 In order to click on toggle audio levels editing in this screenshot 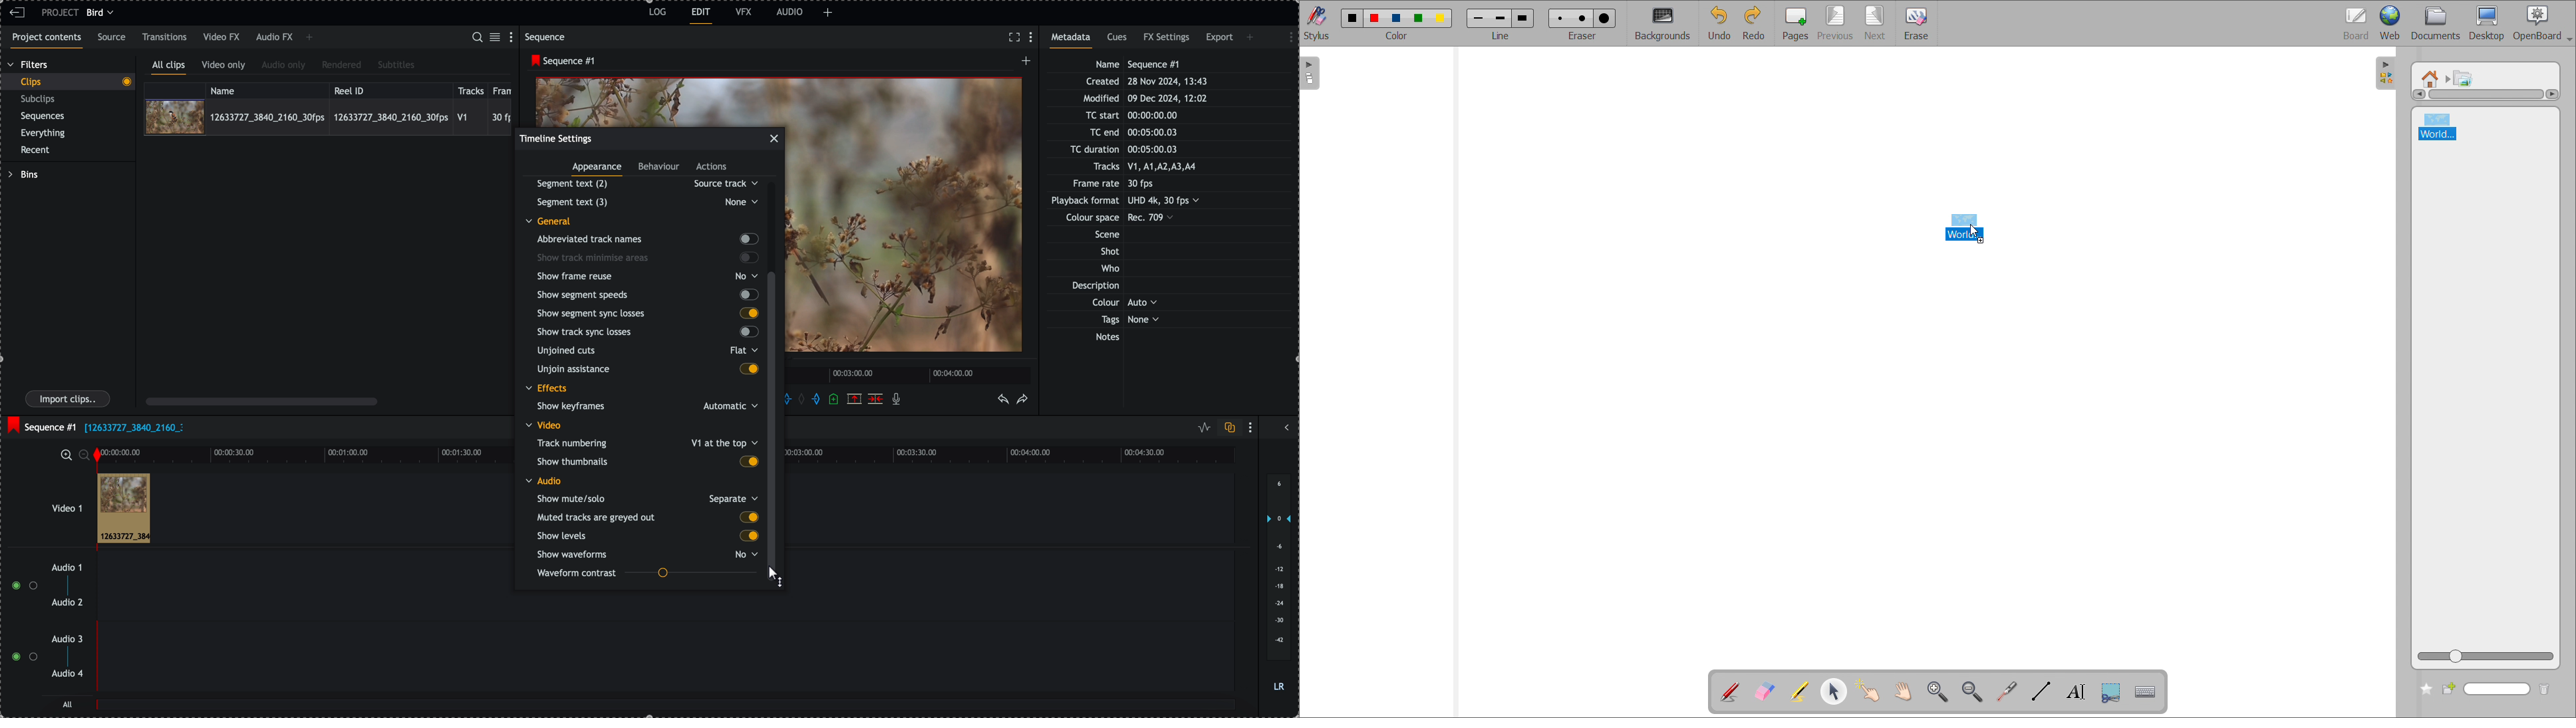, I will do `click(1202, 428)`.